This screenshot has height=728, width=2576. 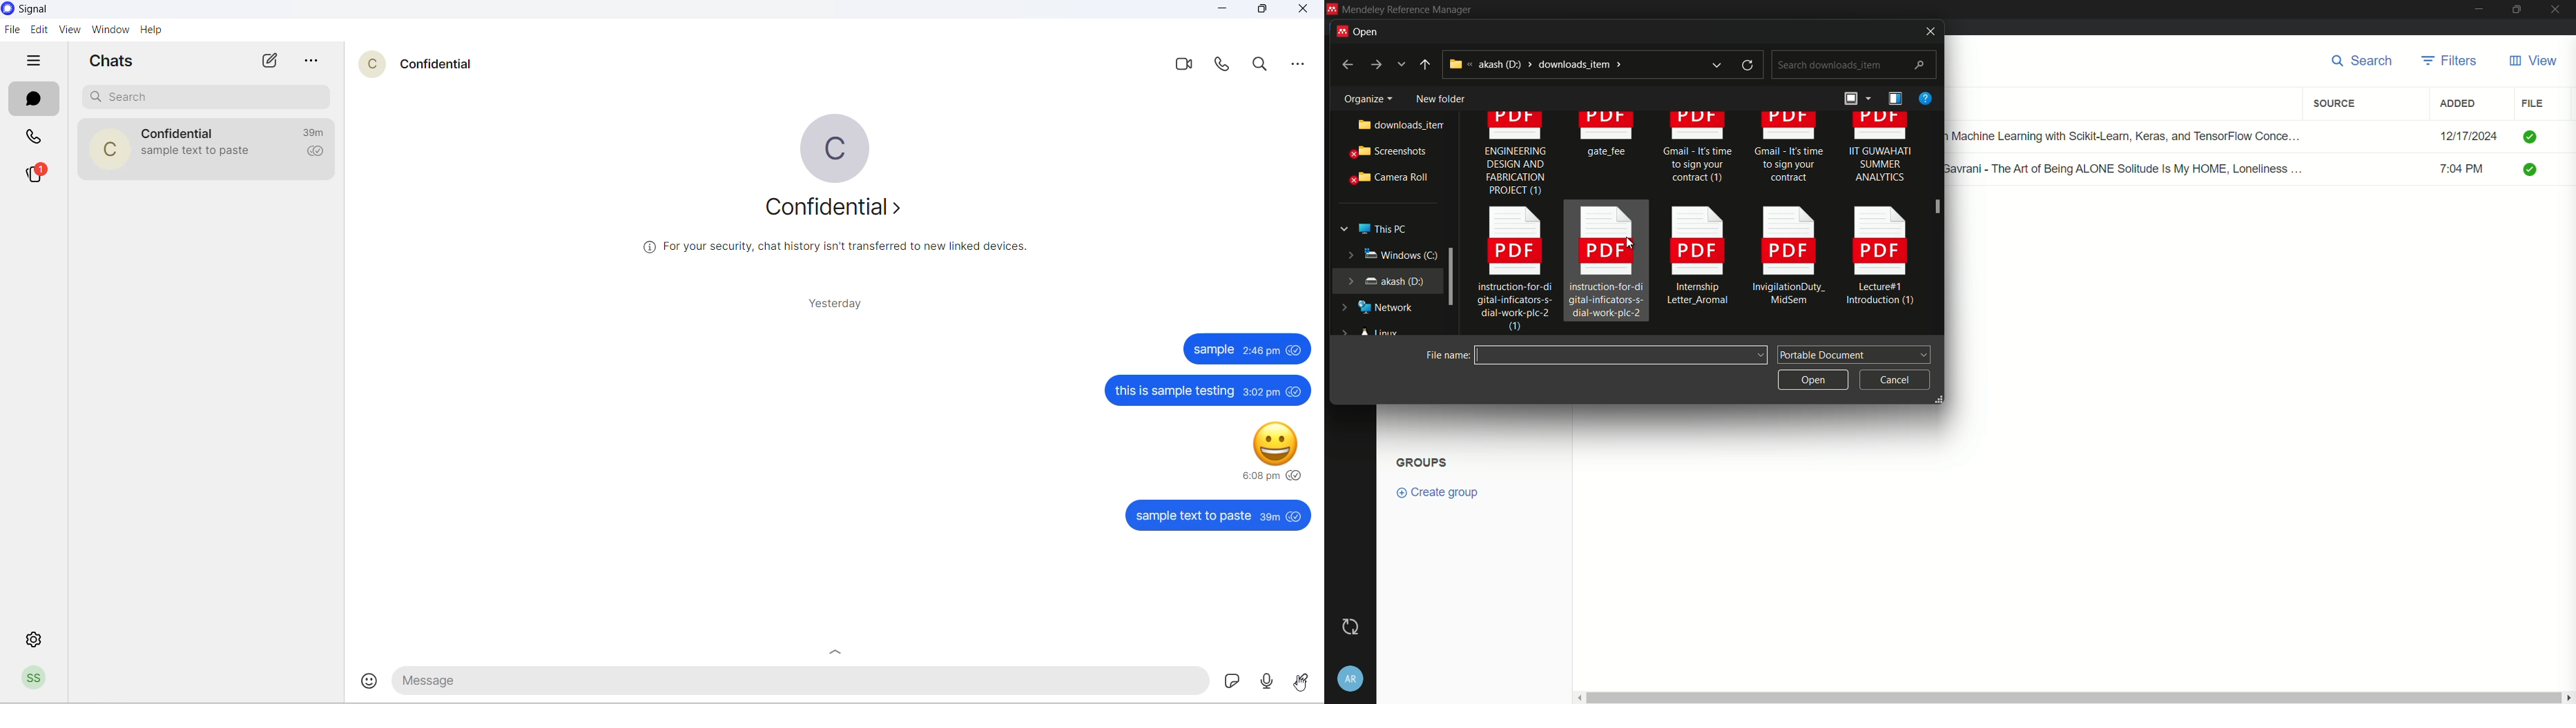 What do you see at coordinates (1192, 517) in the screenshot?
I see `sample text to paste` at bounding box center [1192, 517].